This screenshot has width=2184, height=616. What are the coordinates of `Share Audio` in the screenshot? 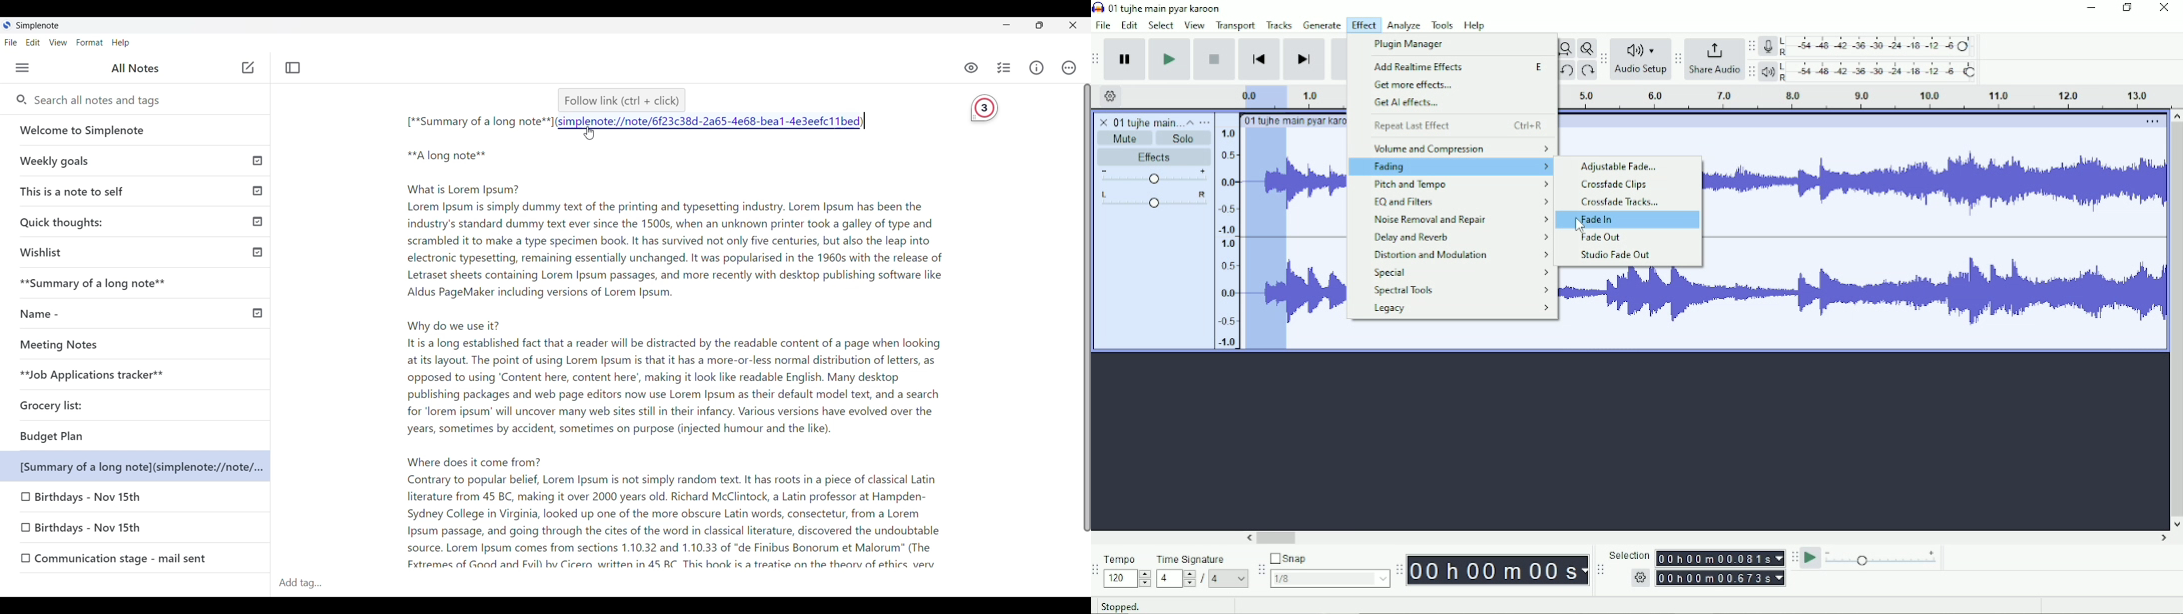 It's located at (1713, 71).